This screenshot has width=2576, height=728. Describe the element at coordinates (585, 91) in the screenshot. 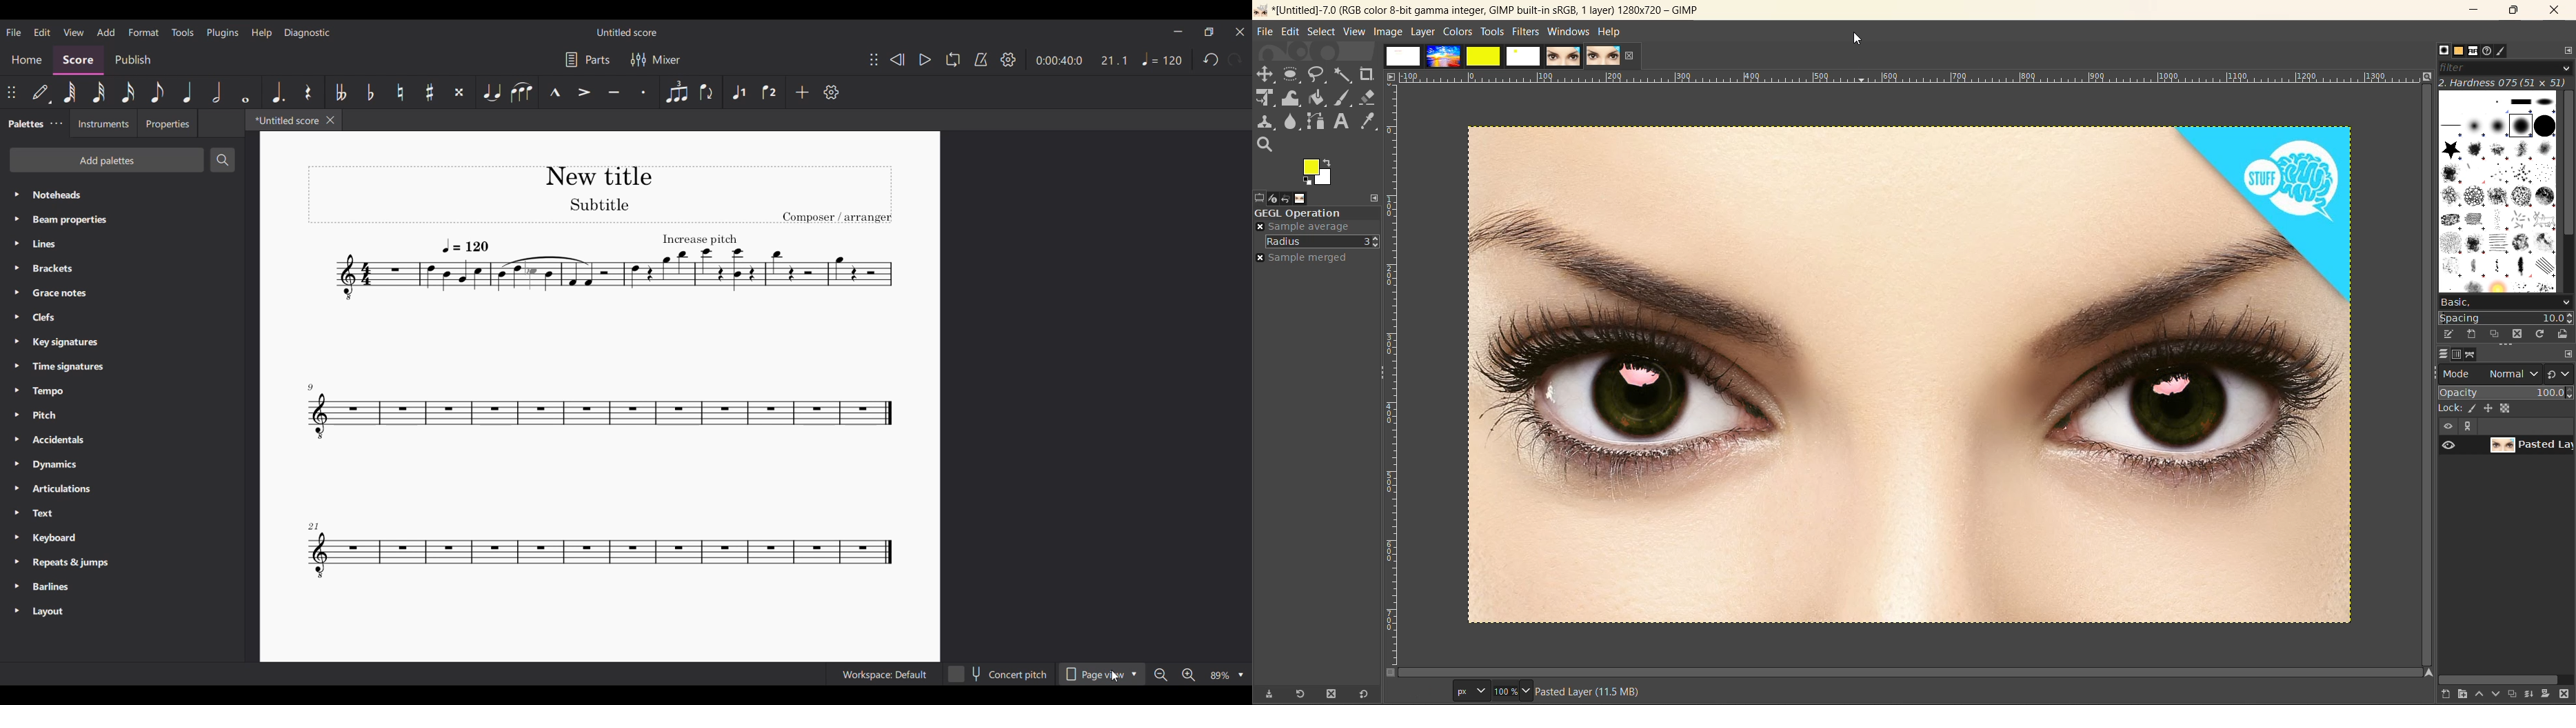

I see `Accent` at that location.